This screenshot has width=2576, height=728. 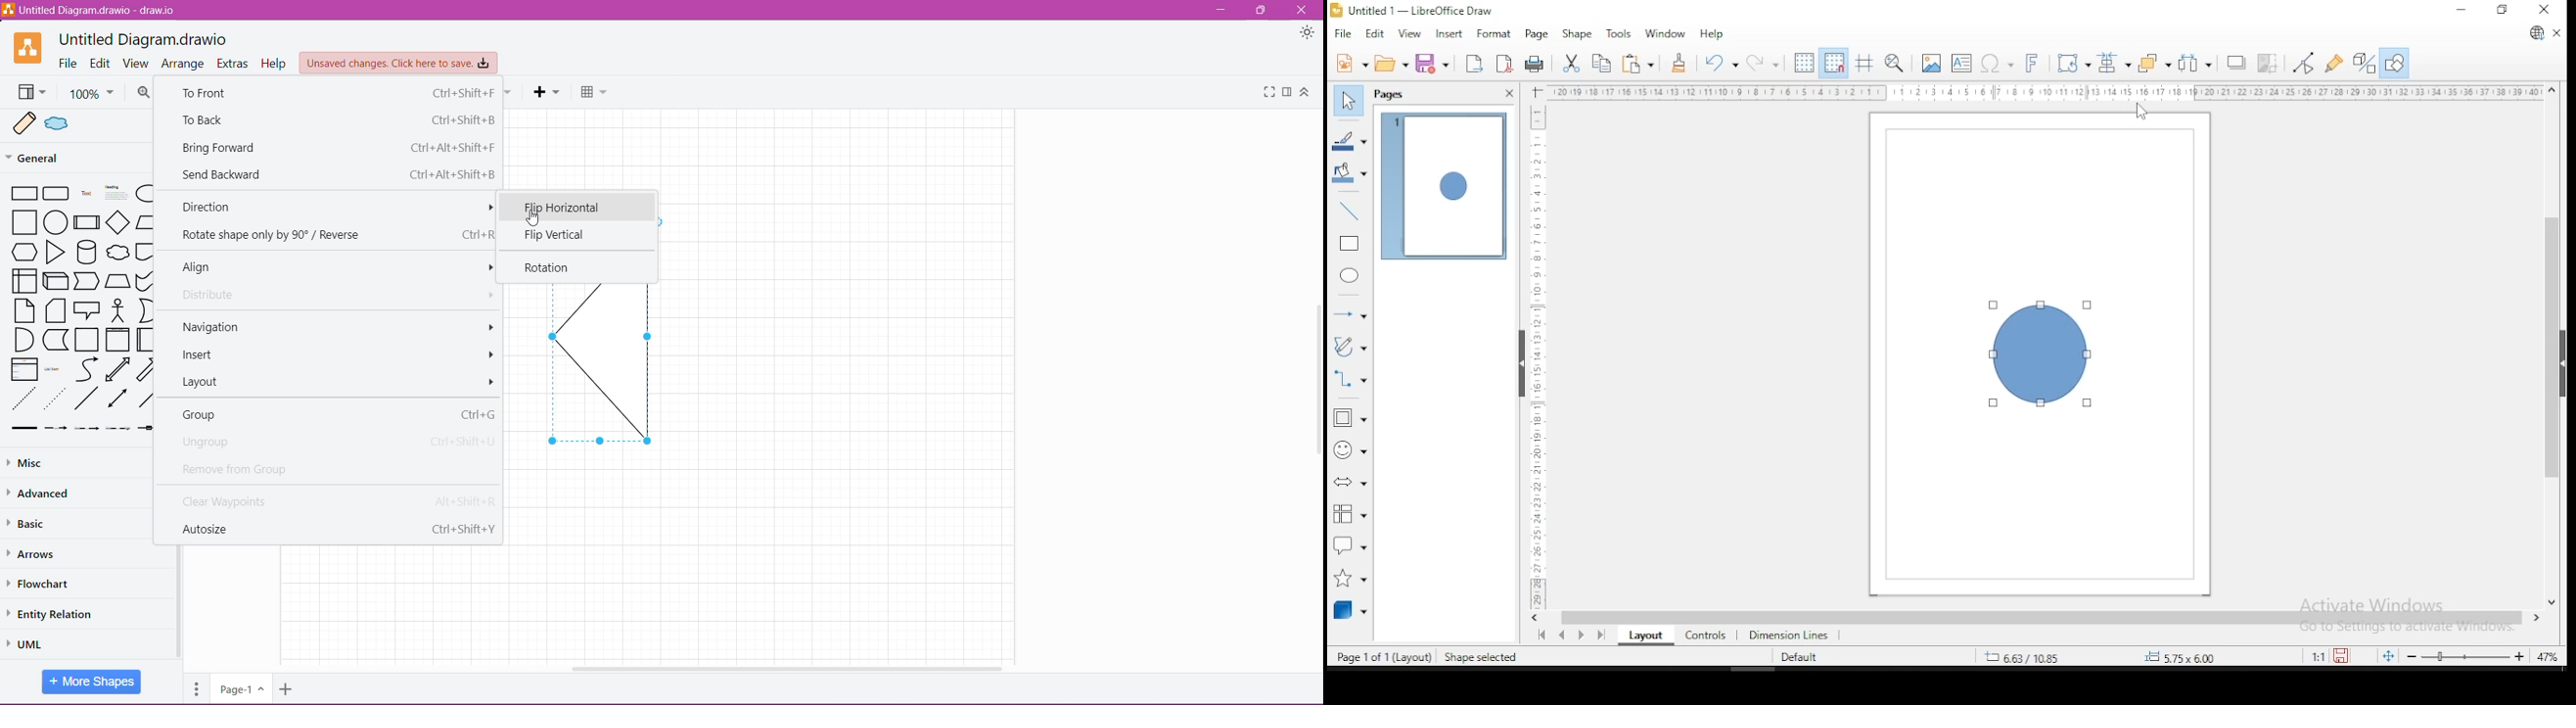 What do you see at coordinates (340, 177) in the screenshot?
I see `Send Backward Ctrl +Alt+Shift+B` at bounding box center [340, 177].